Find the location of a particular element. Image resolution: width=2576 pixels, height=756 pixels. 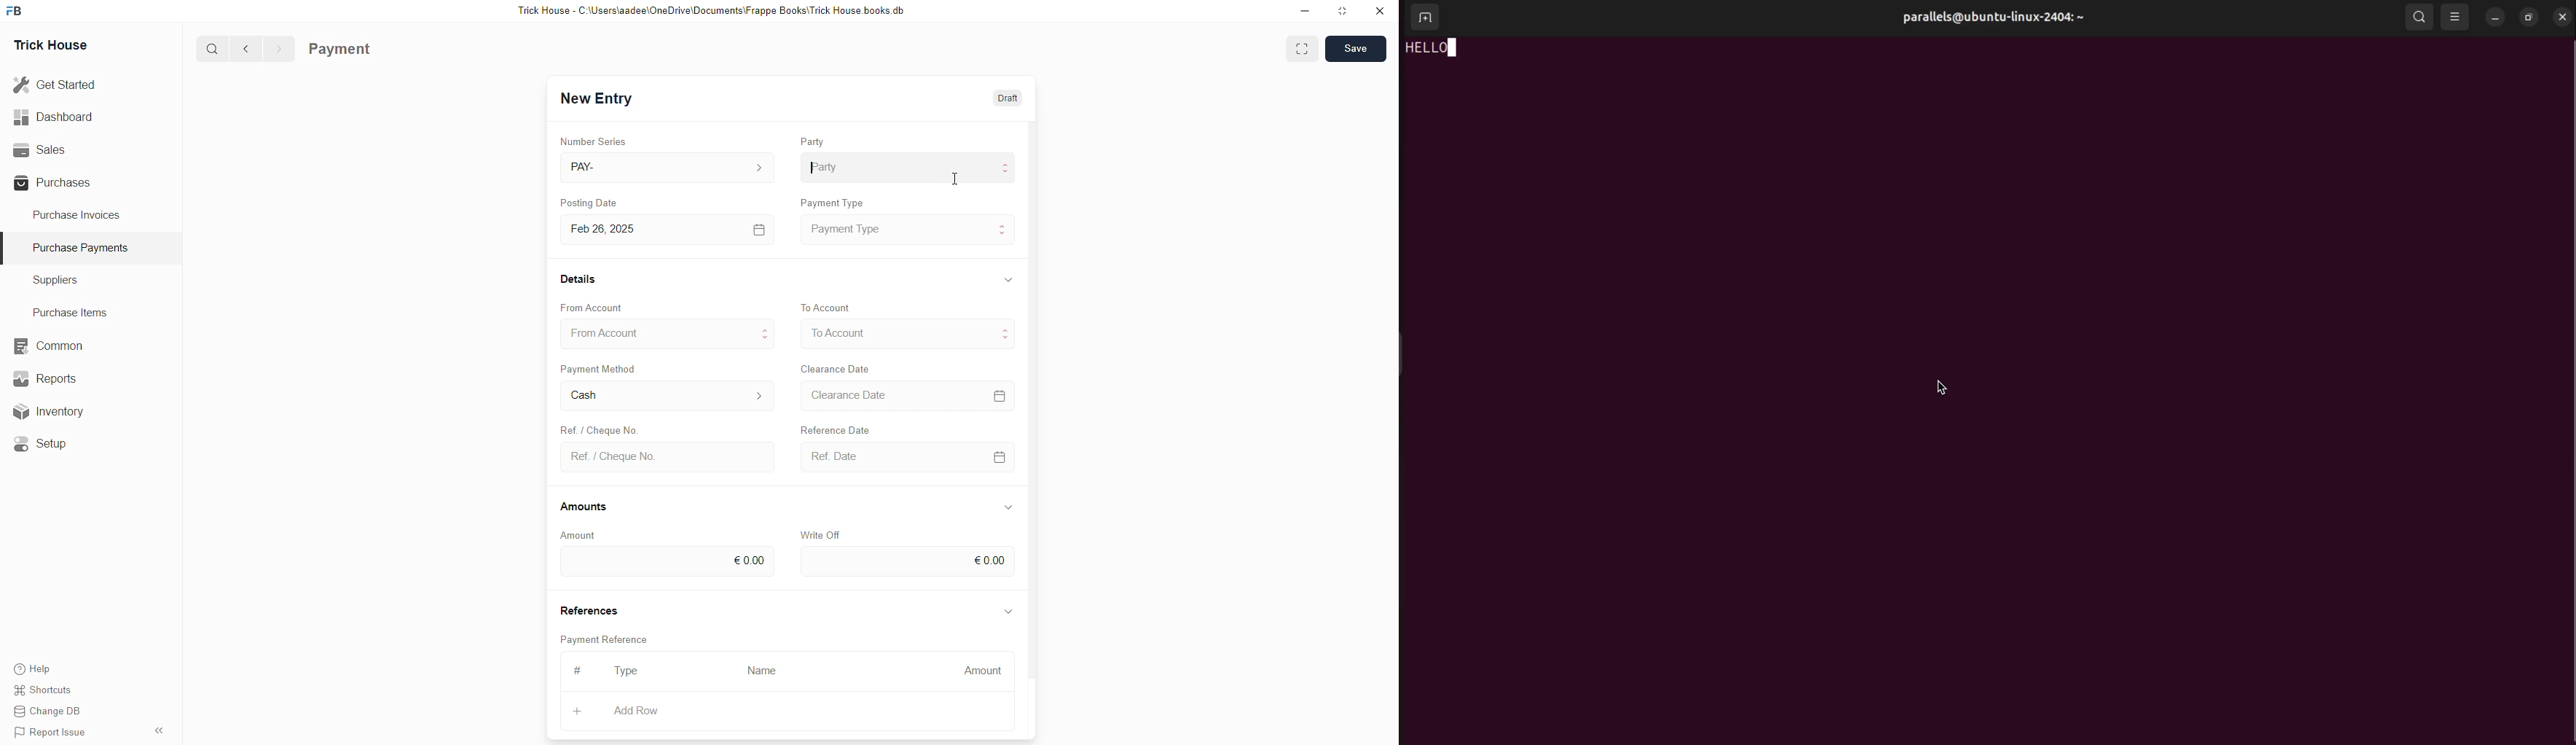

Amount is located at coordinates (983, 671).